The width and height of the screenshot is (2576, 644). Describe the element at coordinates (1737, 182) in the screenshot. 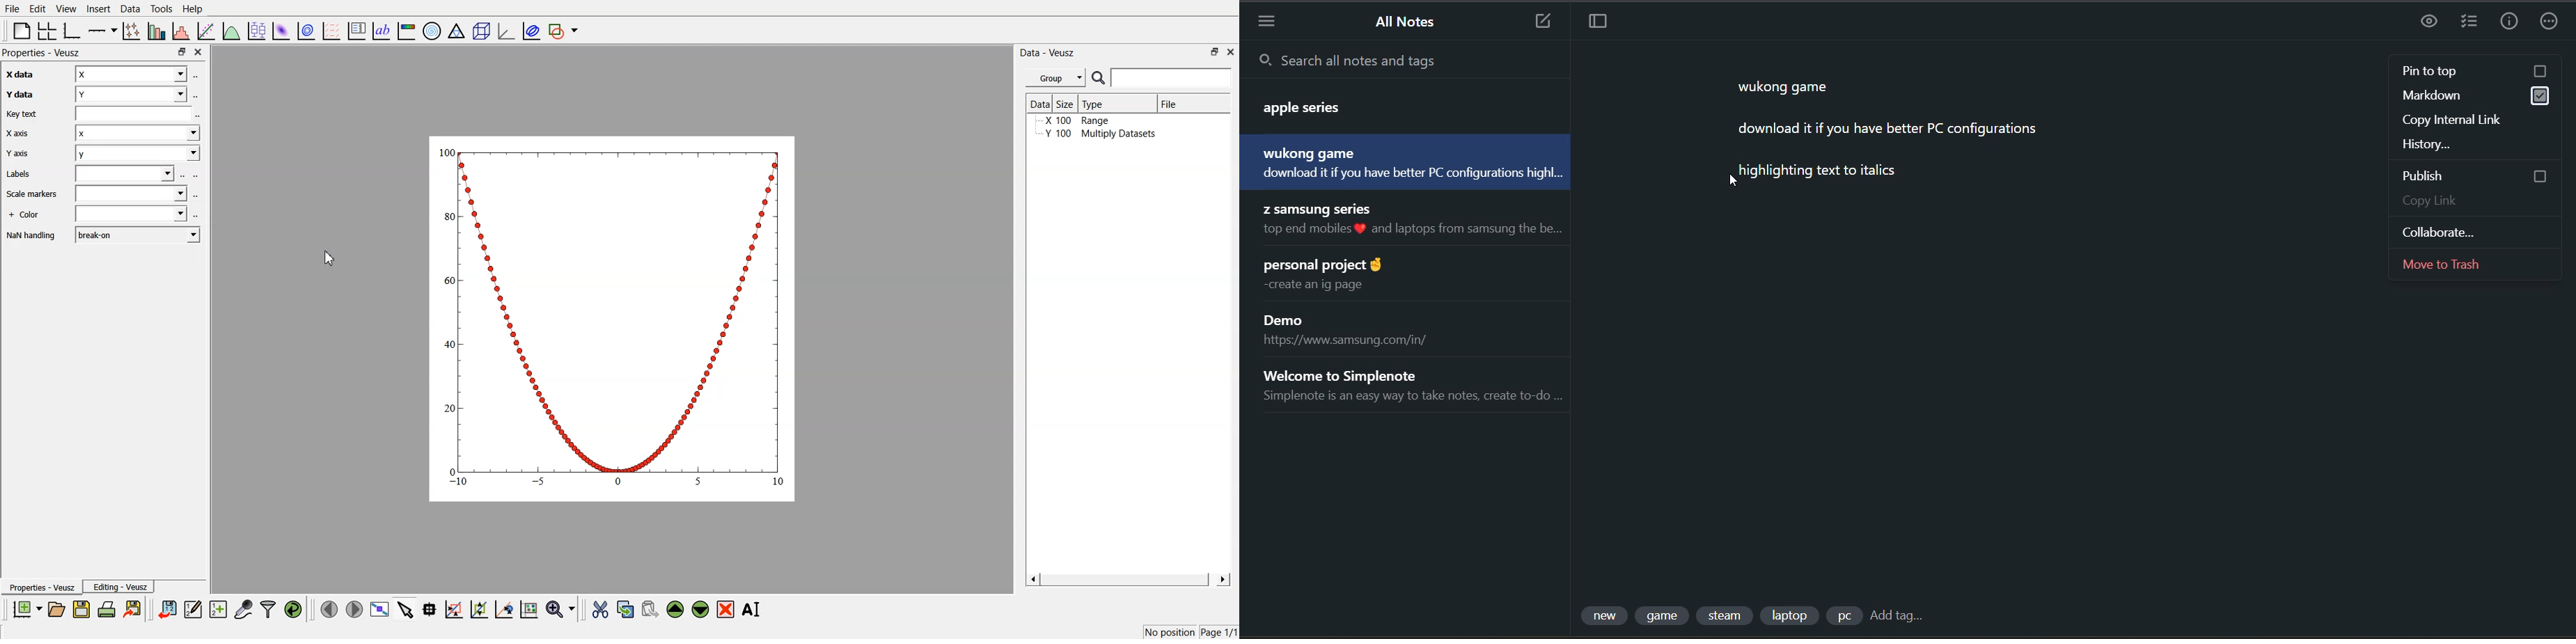

I see `cursor` at that location.